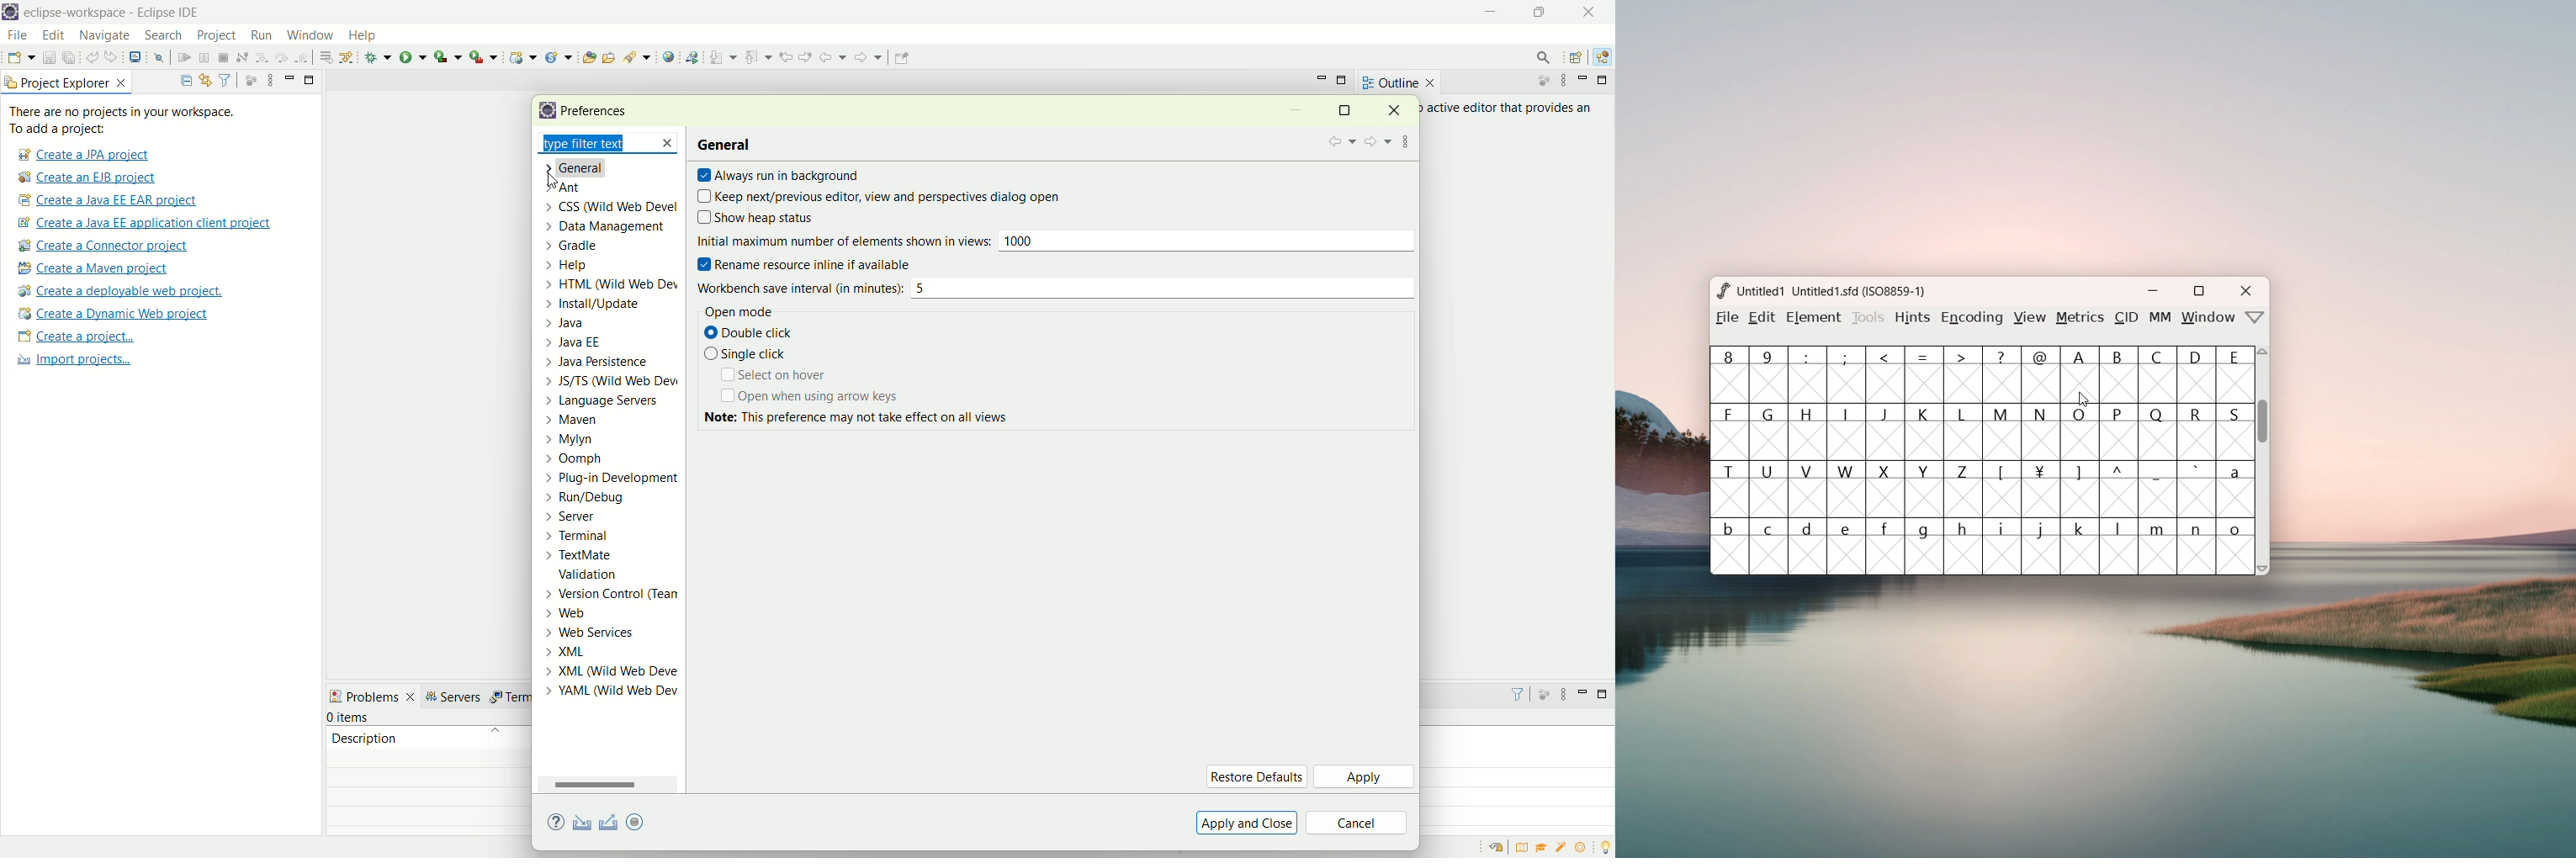 This screenshot has width=2576, height=868. What do you see at coordinates (105, 36) in the screenshot?
I see `navigate` at bounding box center [105, 36].